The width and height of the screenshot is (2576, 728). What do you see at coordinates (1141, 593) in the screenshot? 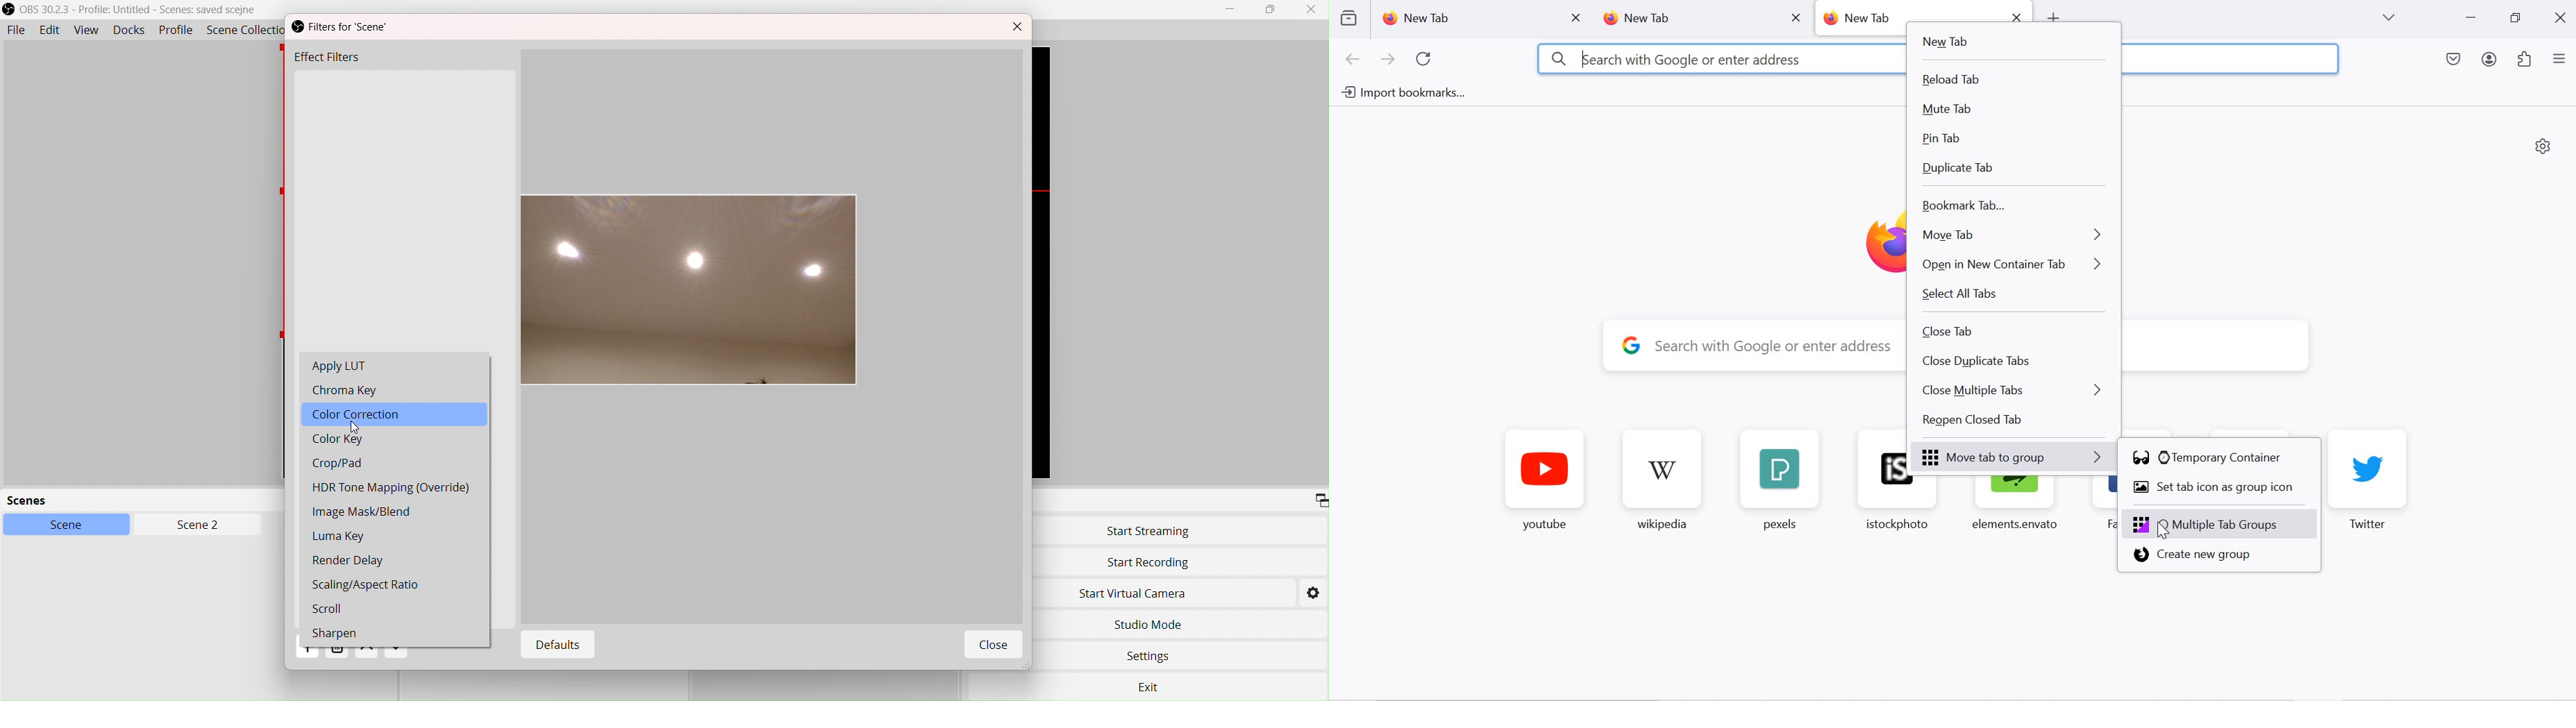
I see `Start Virtual Camera` at bounding box center [1141, 593].